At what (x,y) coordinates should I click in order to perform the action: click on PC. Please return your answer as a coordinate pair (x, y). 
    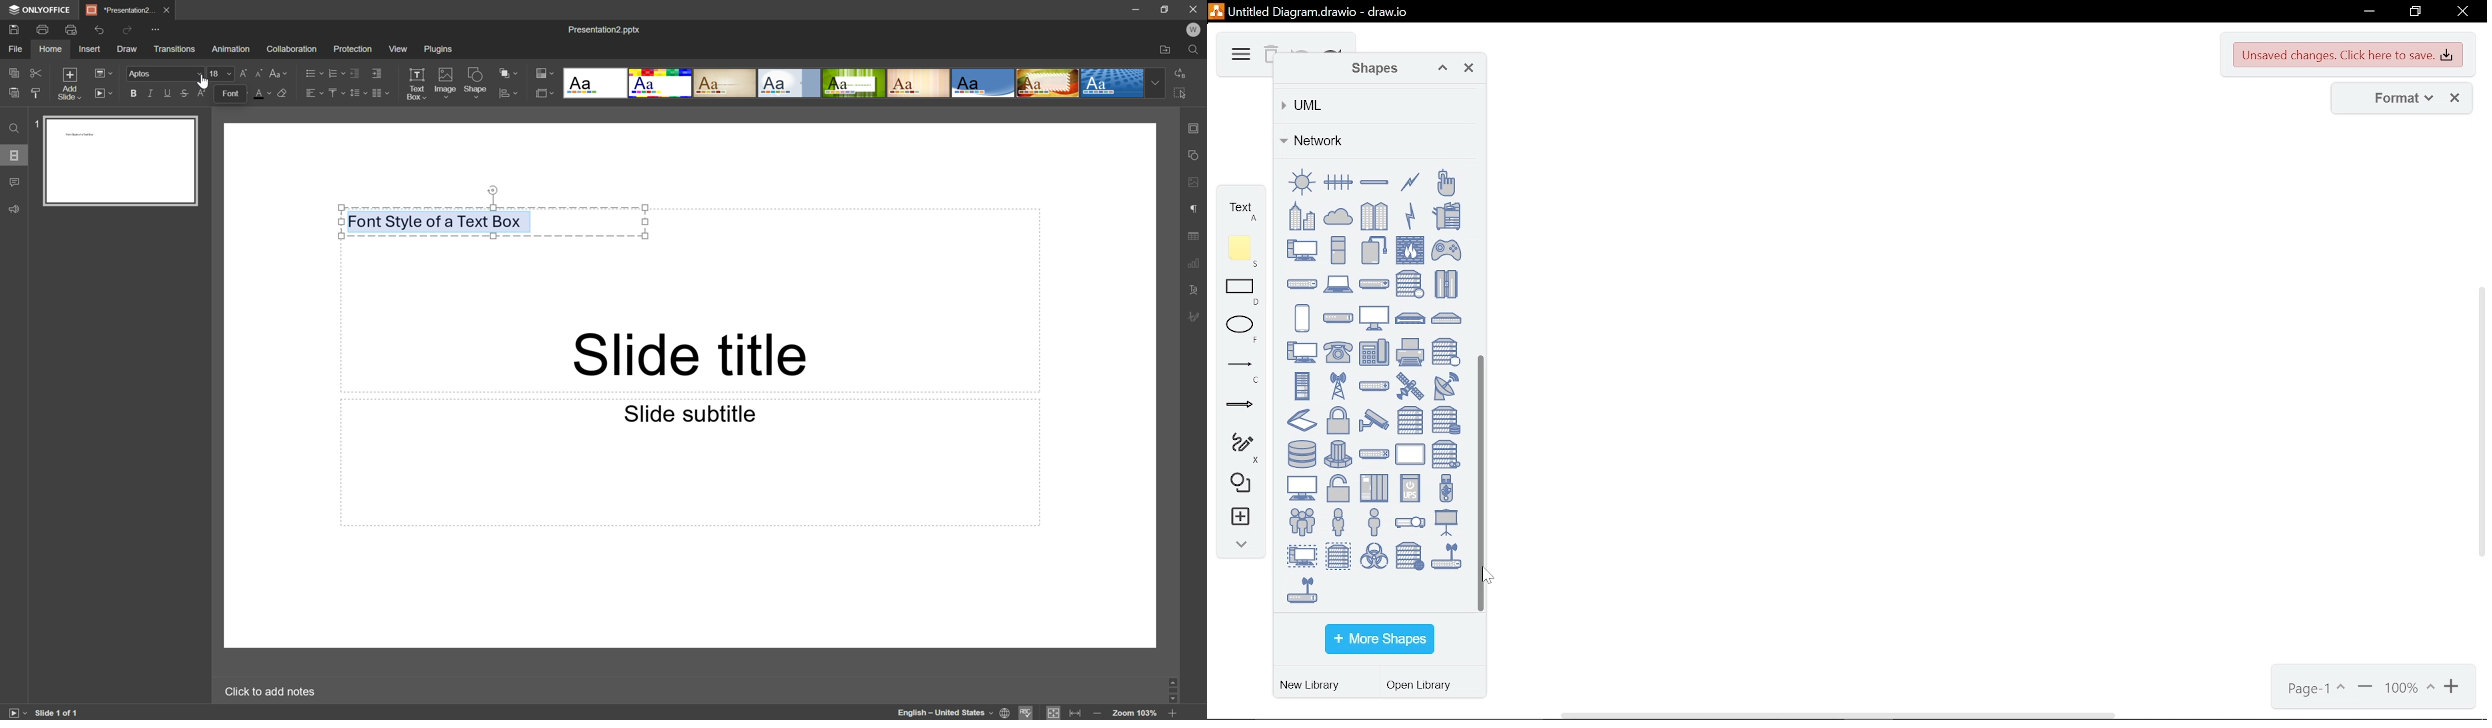
    Looking at the image, I should click on (1302, 352).